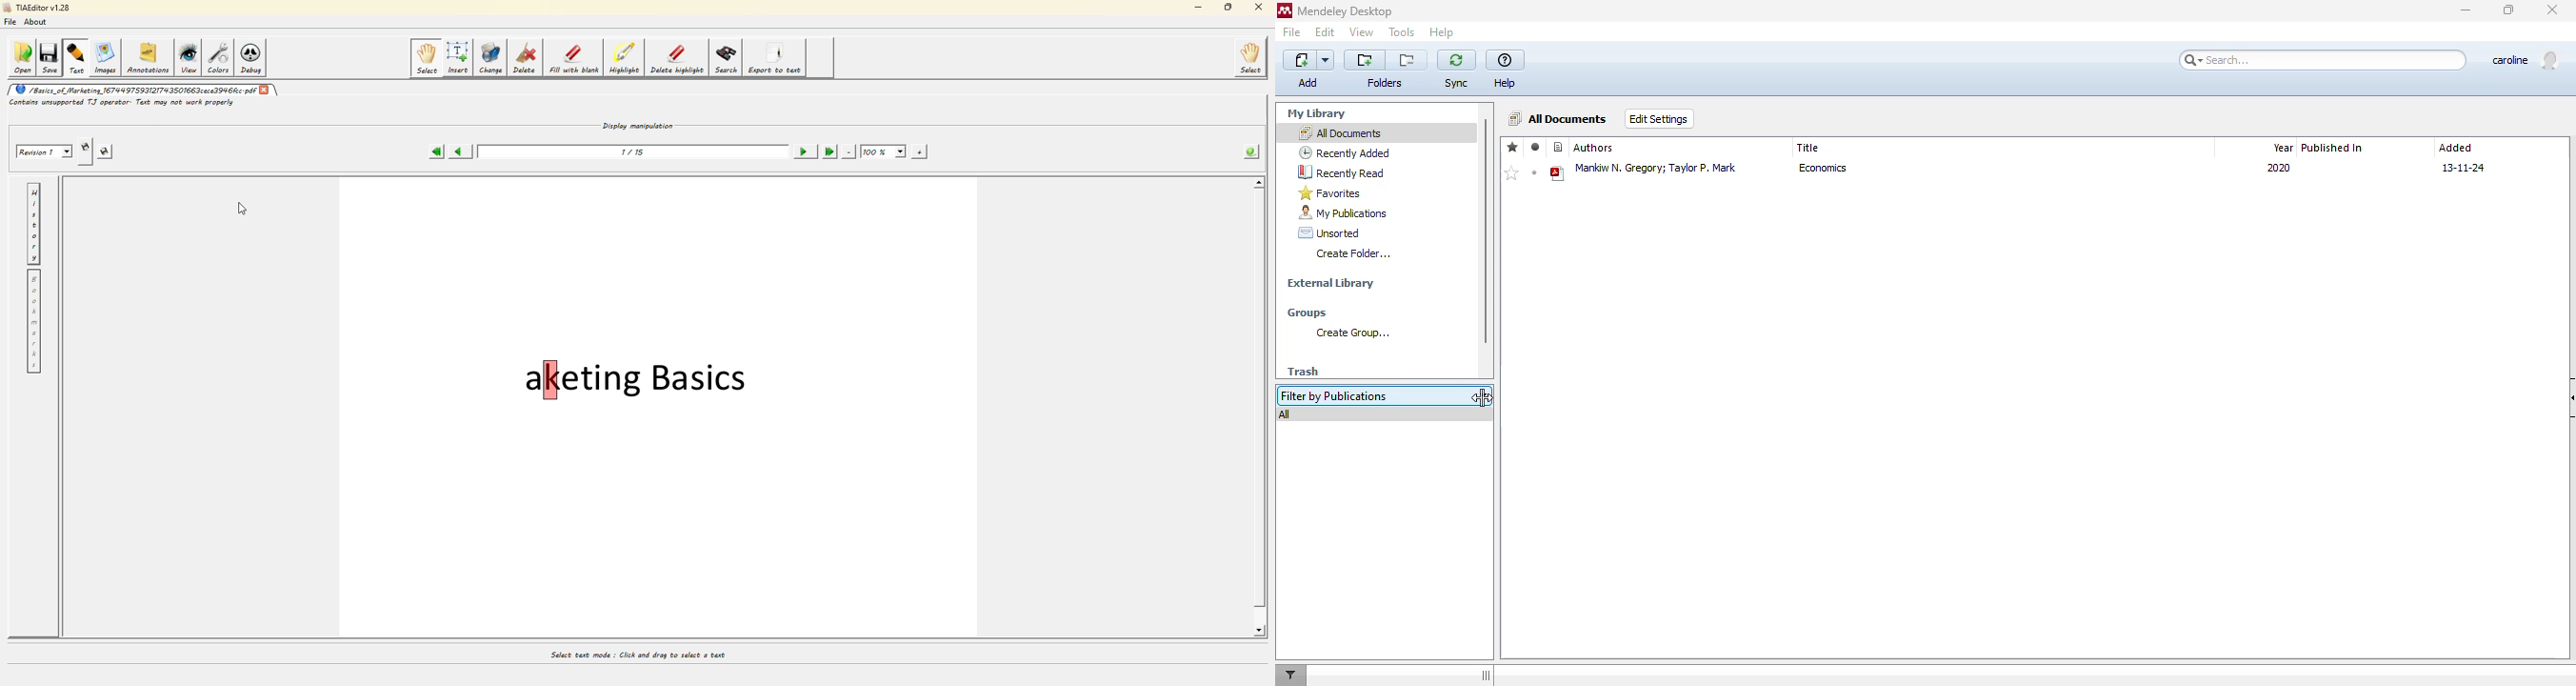 This screenshot has width=2576, height=700. Describe the element at coordinates (1330, 286) in the screenshot. I see `external library` at that location.